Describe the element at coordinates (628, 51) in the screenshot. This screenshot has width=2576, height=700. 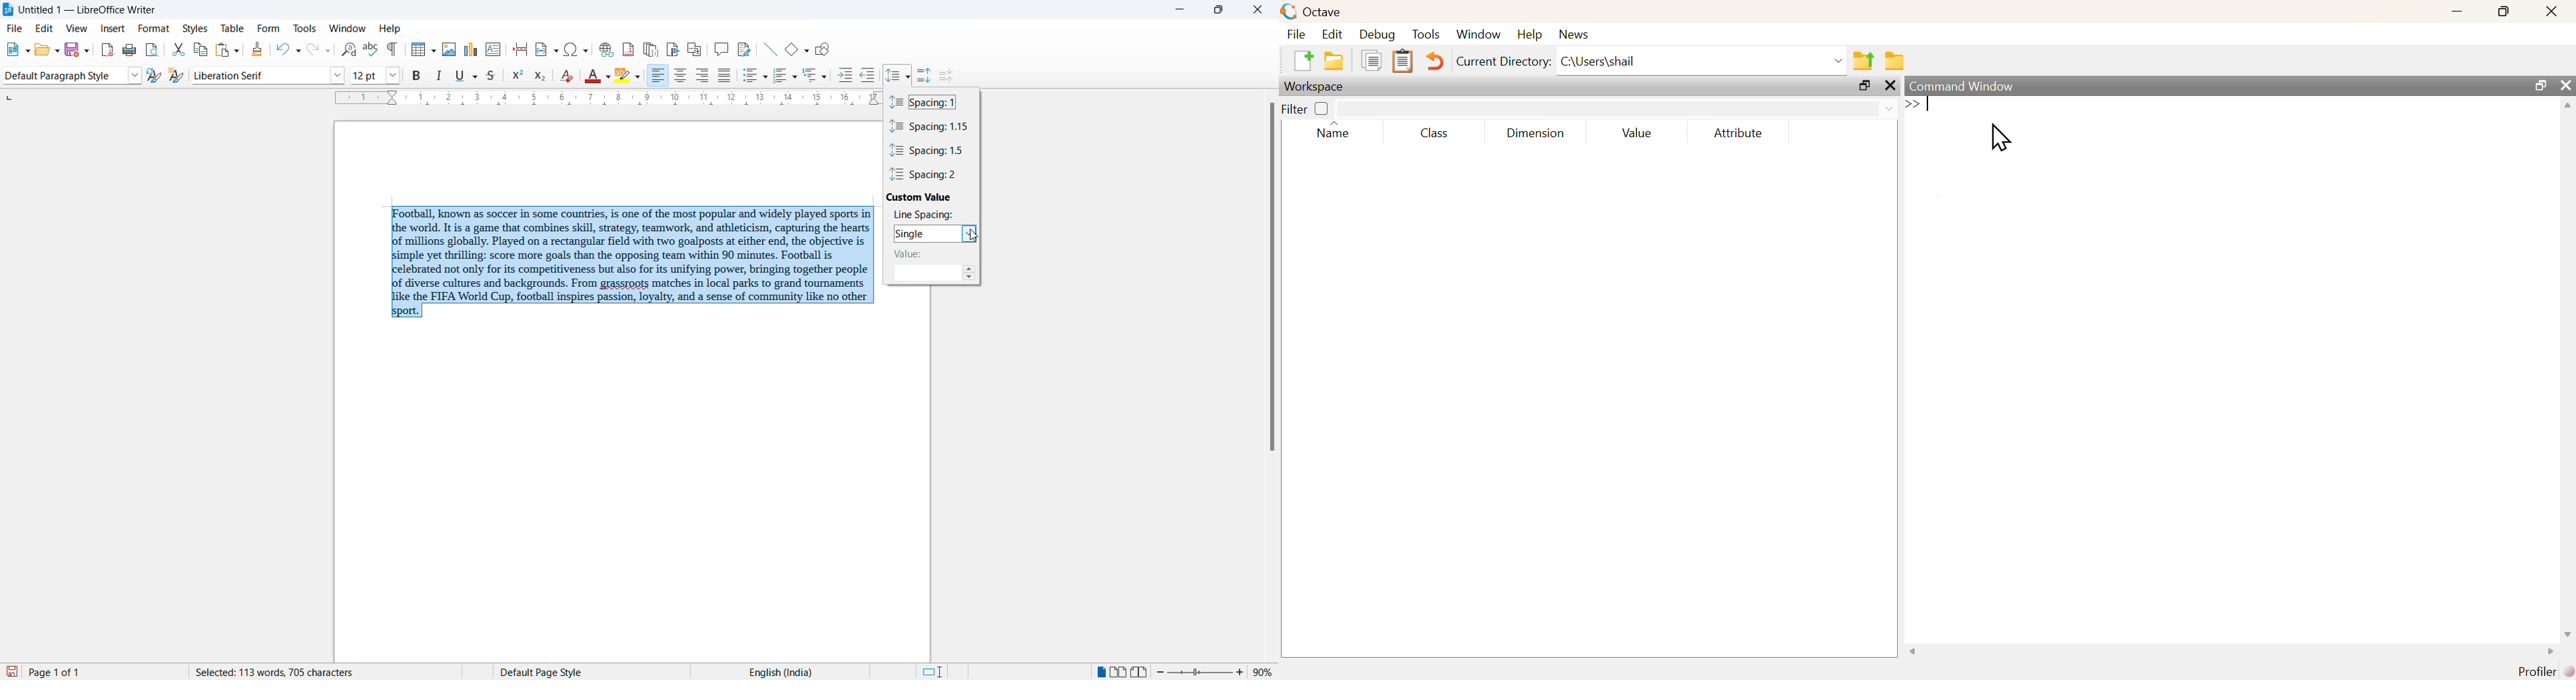
I see `insert footnote` at that location.